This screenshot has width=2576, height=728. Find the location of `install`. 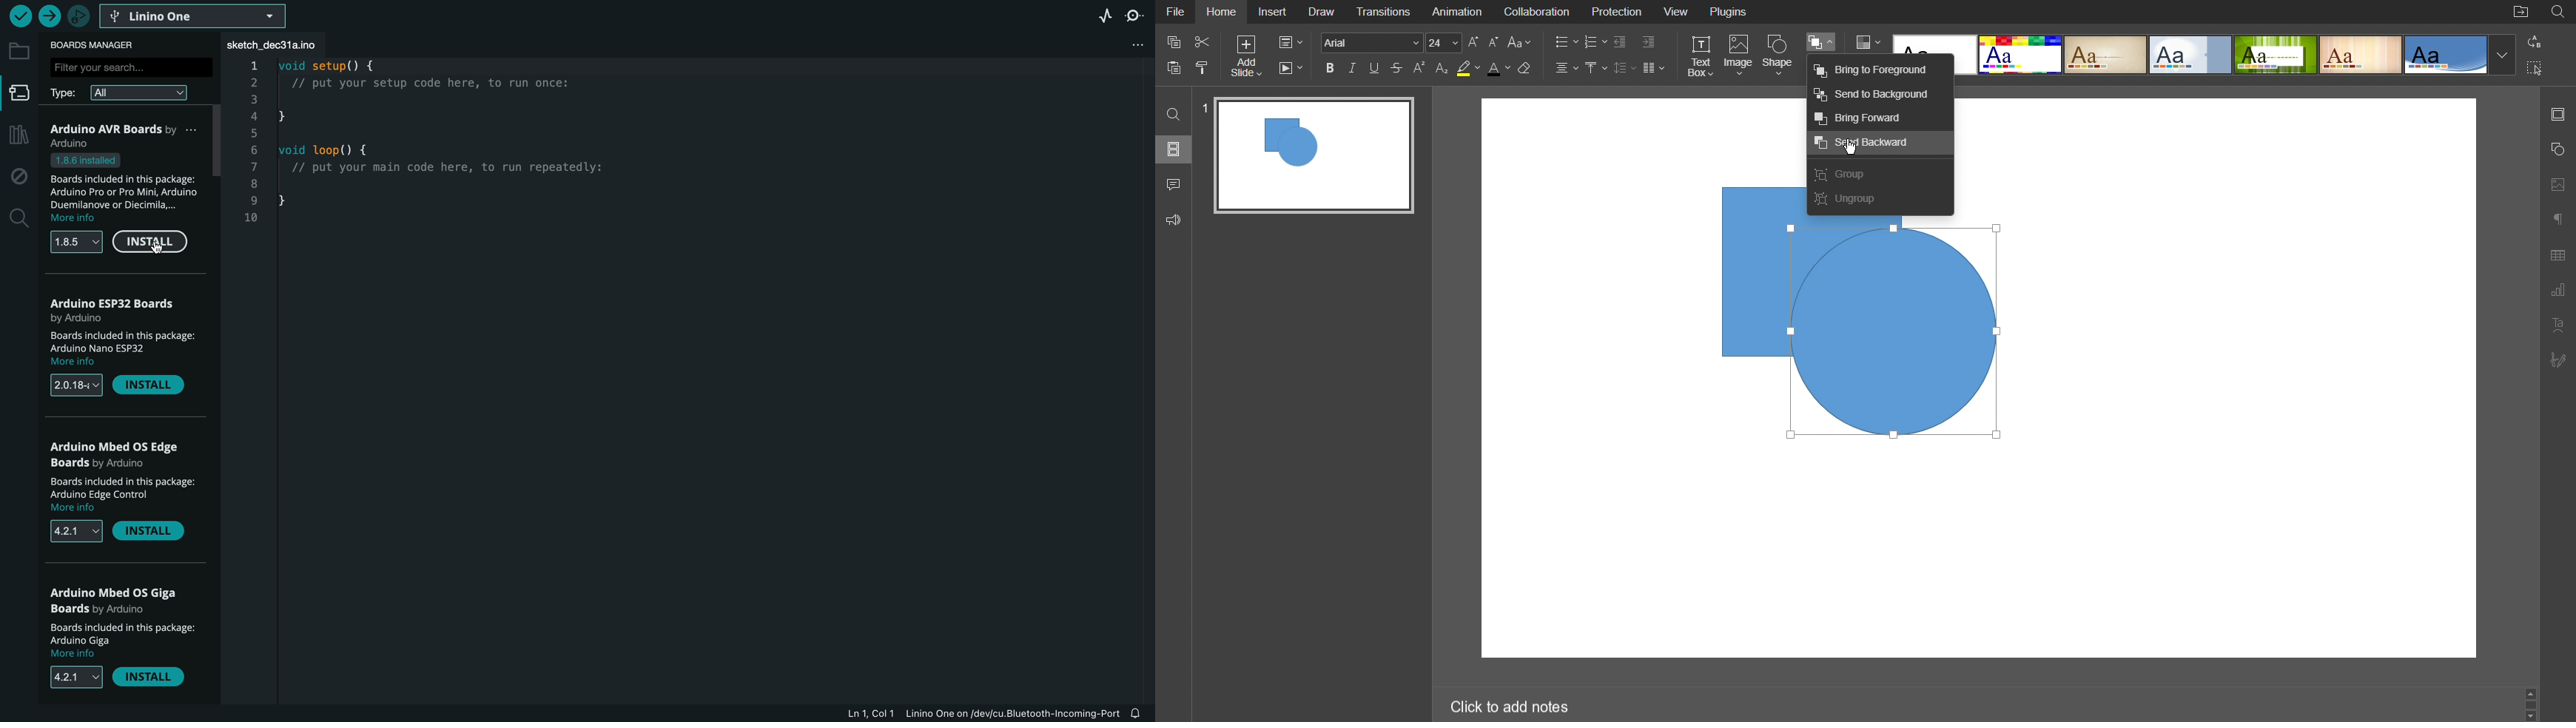

install is located at coordinates (152, 533).